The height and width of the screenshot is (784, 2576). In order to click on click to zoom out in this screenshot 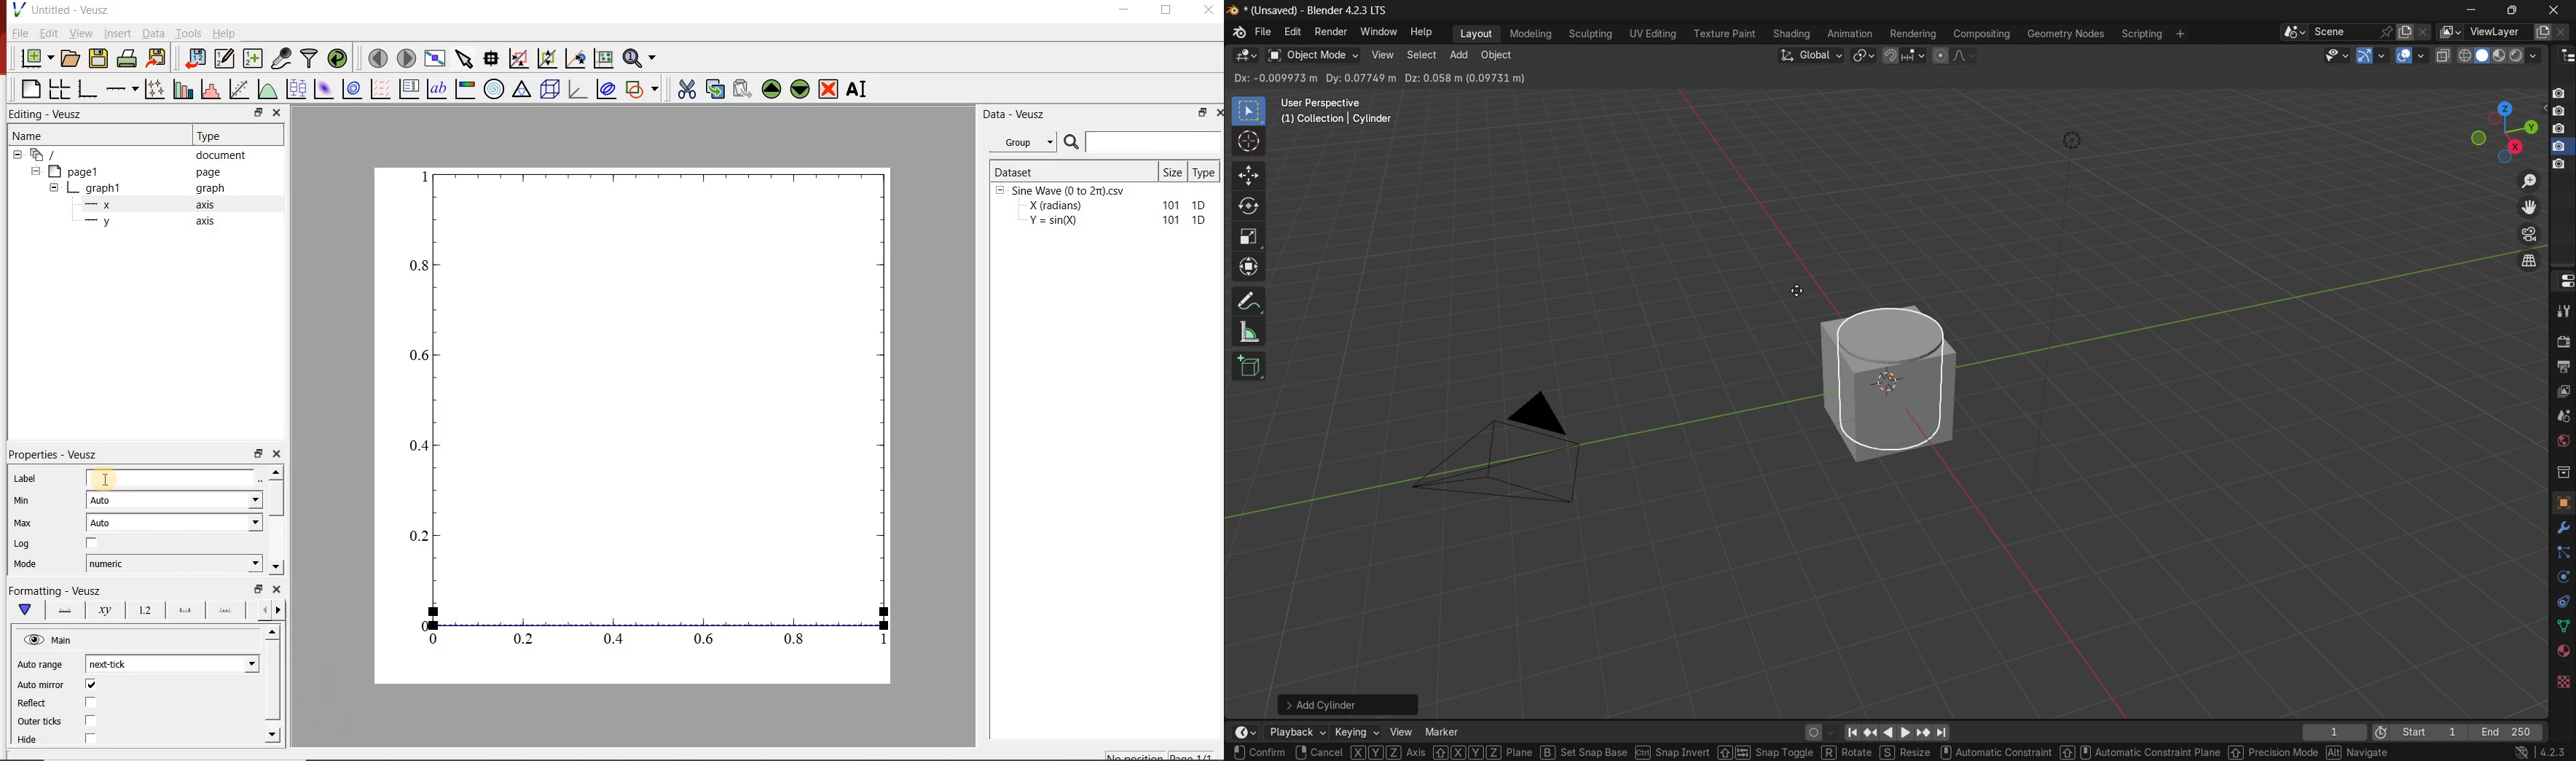, I will do `click(549, 57)`.